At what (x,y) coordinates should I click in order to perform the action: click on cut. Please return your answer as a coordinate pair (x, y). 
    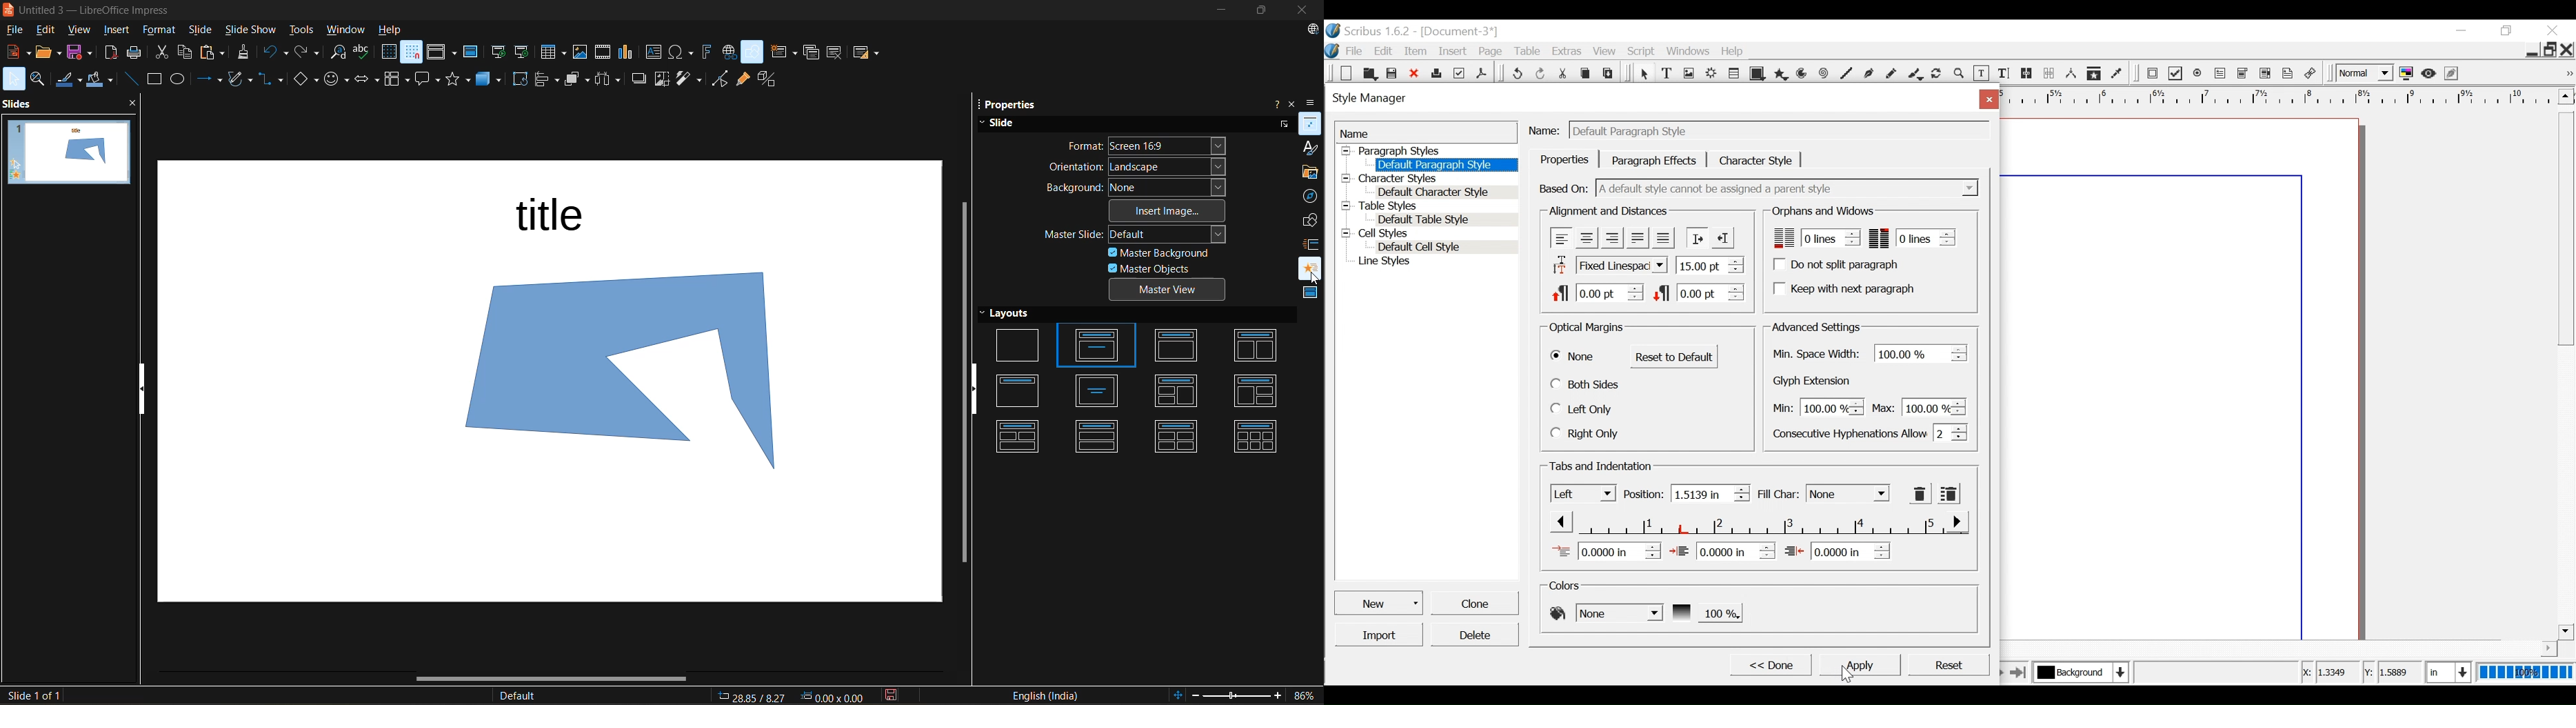
    Looking at the image, I should click on (163, 53).